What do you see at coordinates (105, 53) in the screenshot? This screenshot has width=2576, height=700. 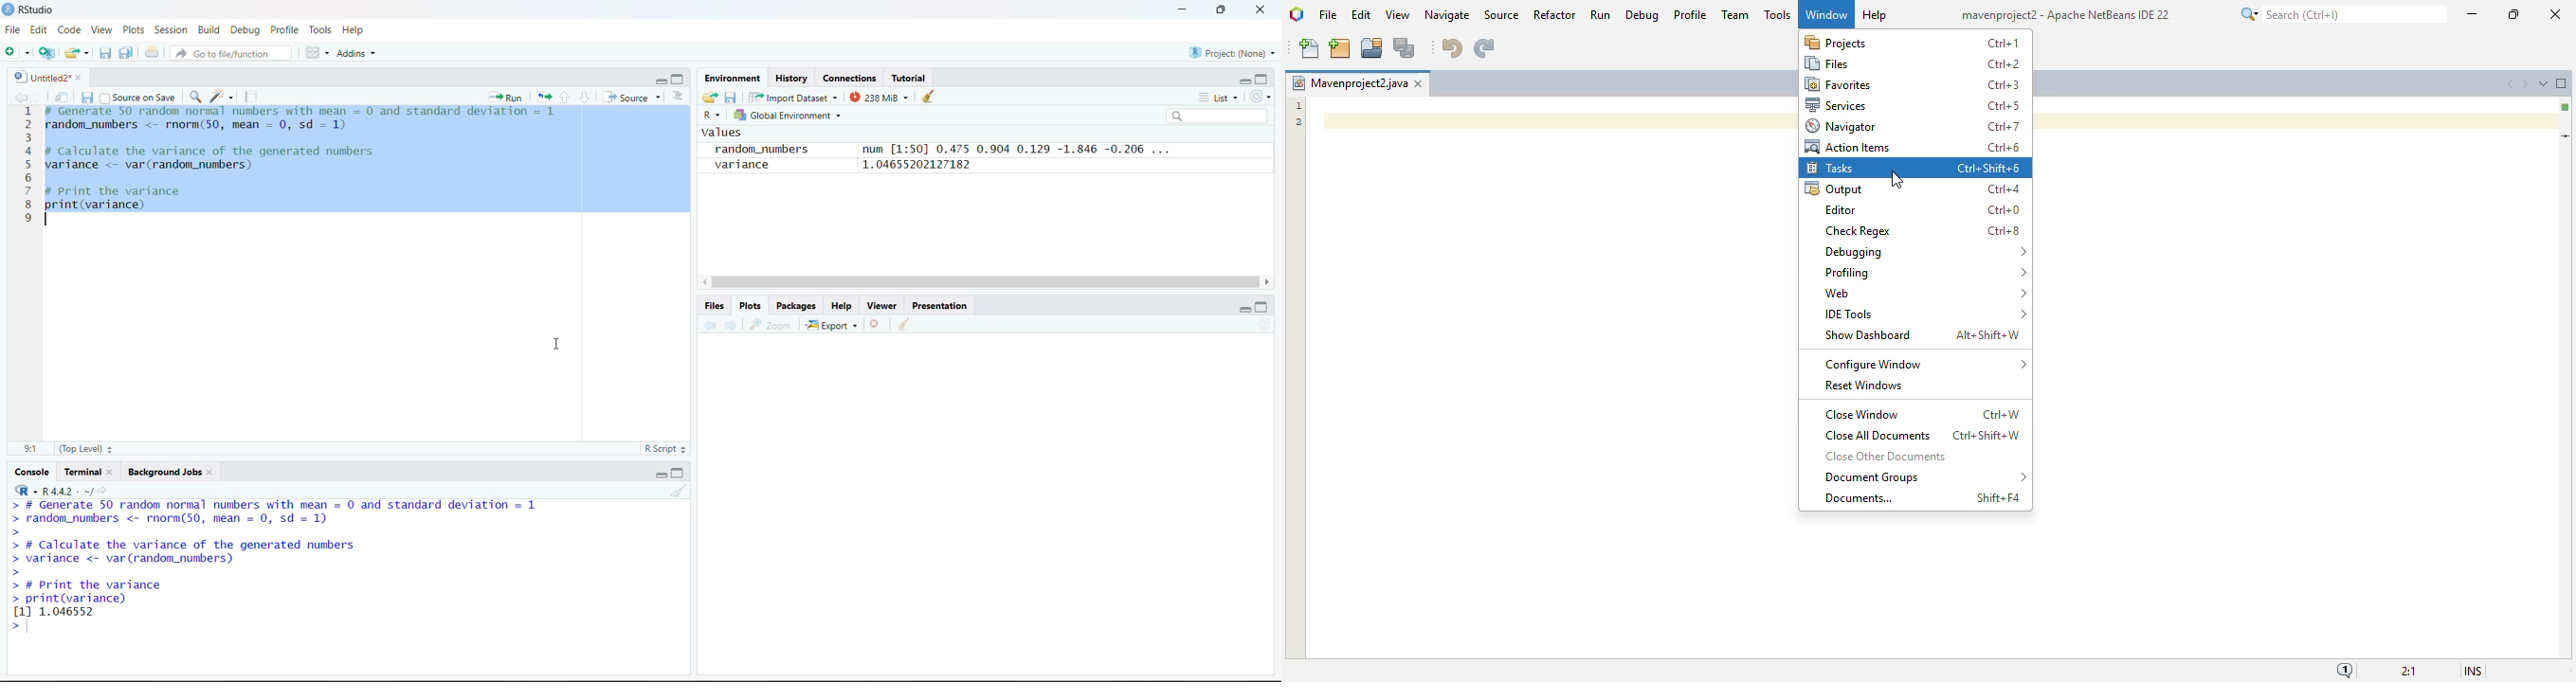 I see `save` at bounding box center [105, 53].